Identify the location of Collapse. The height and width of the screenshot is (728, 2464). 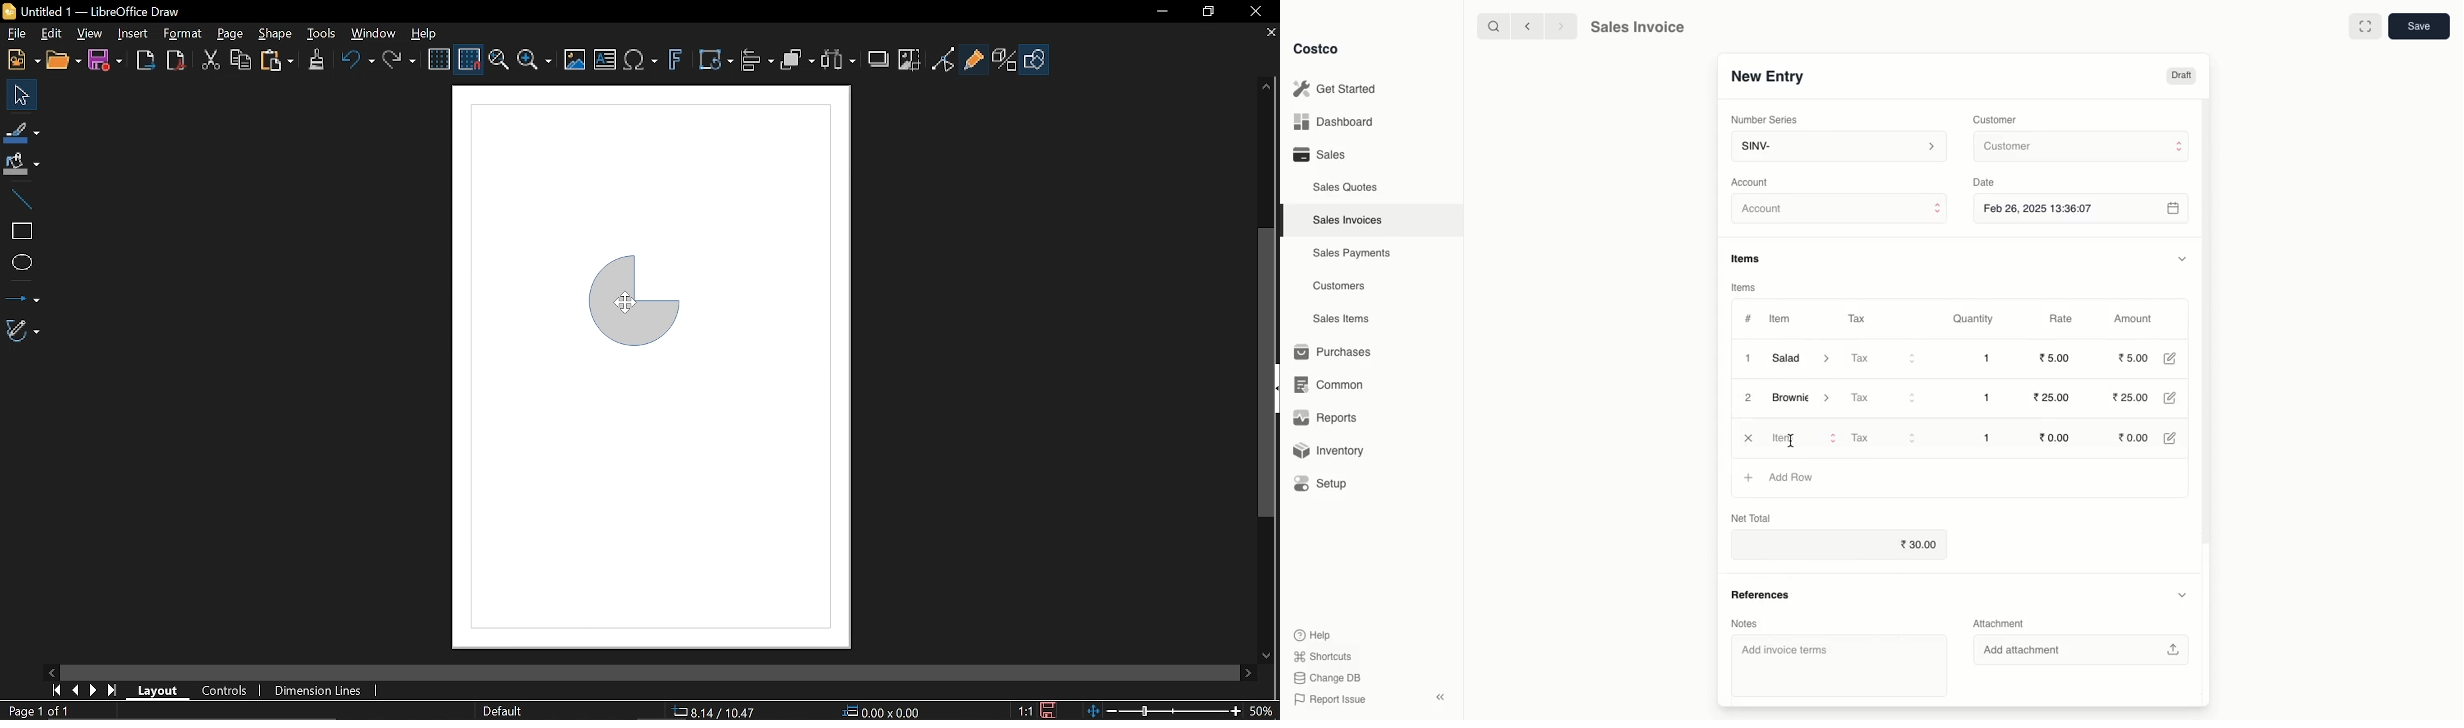
(1442, 698).